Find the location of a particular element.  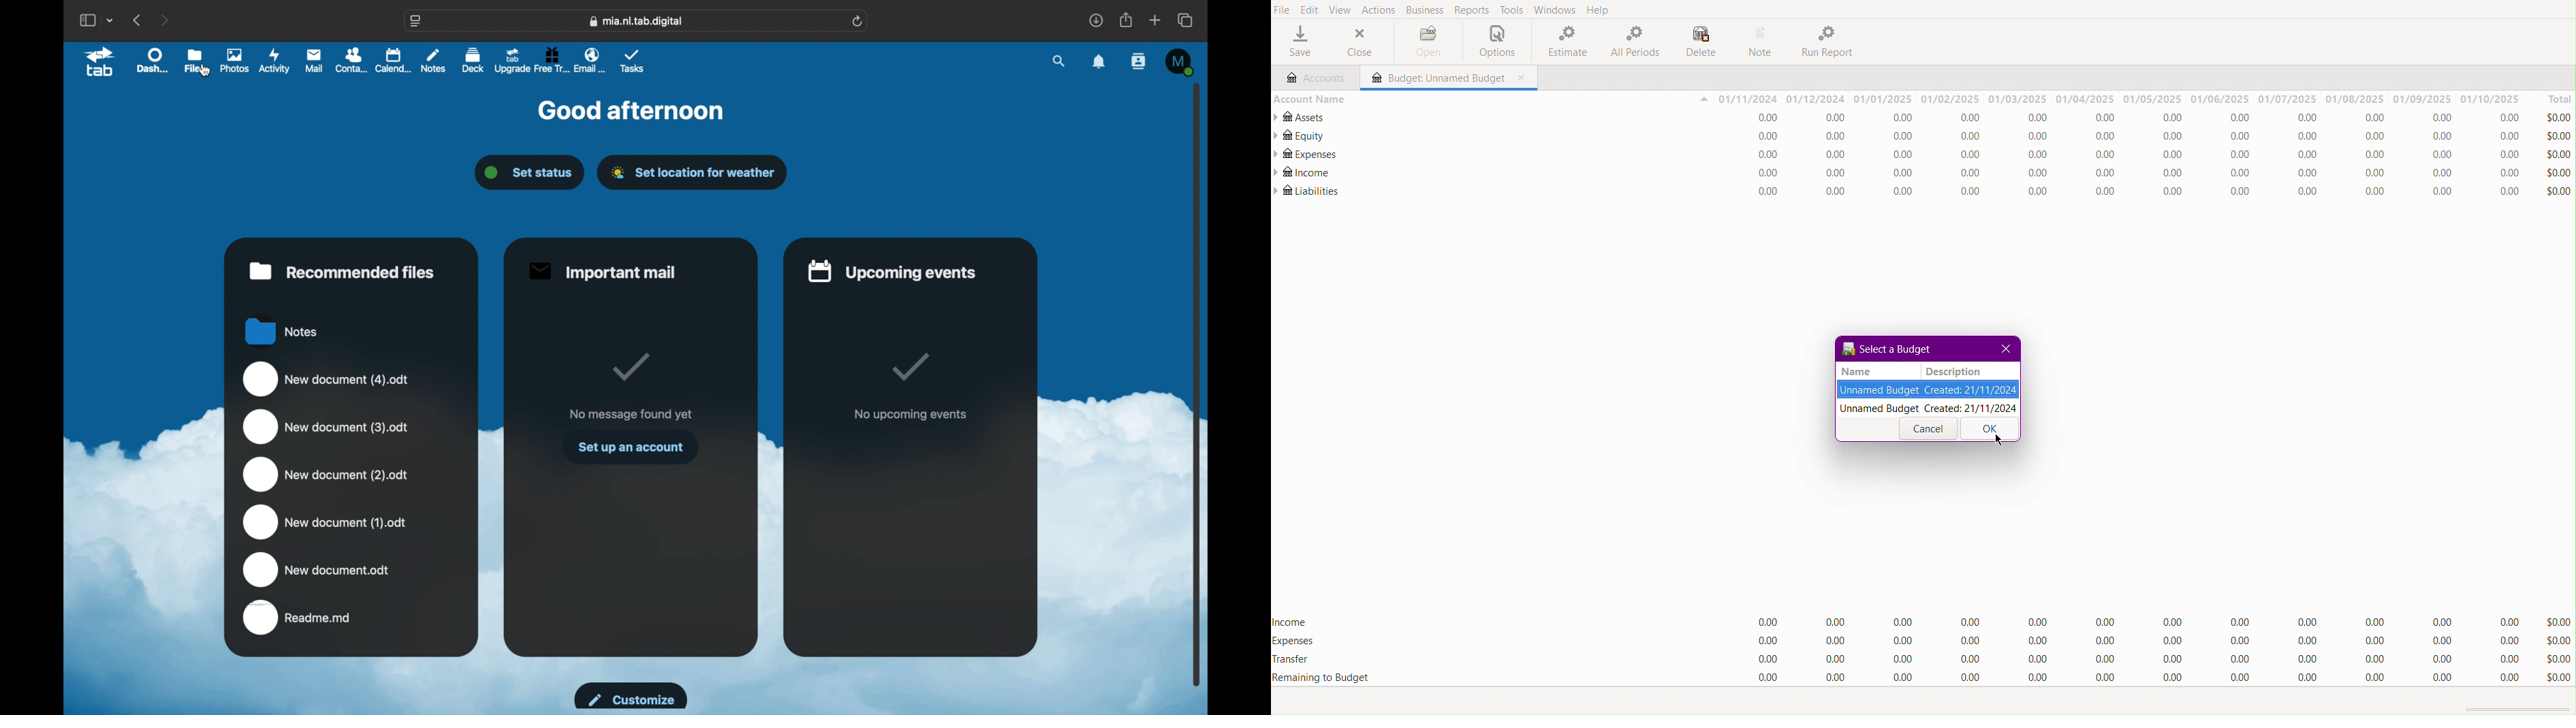

tick mark is located at coordinates (909, 366).